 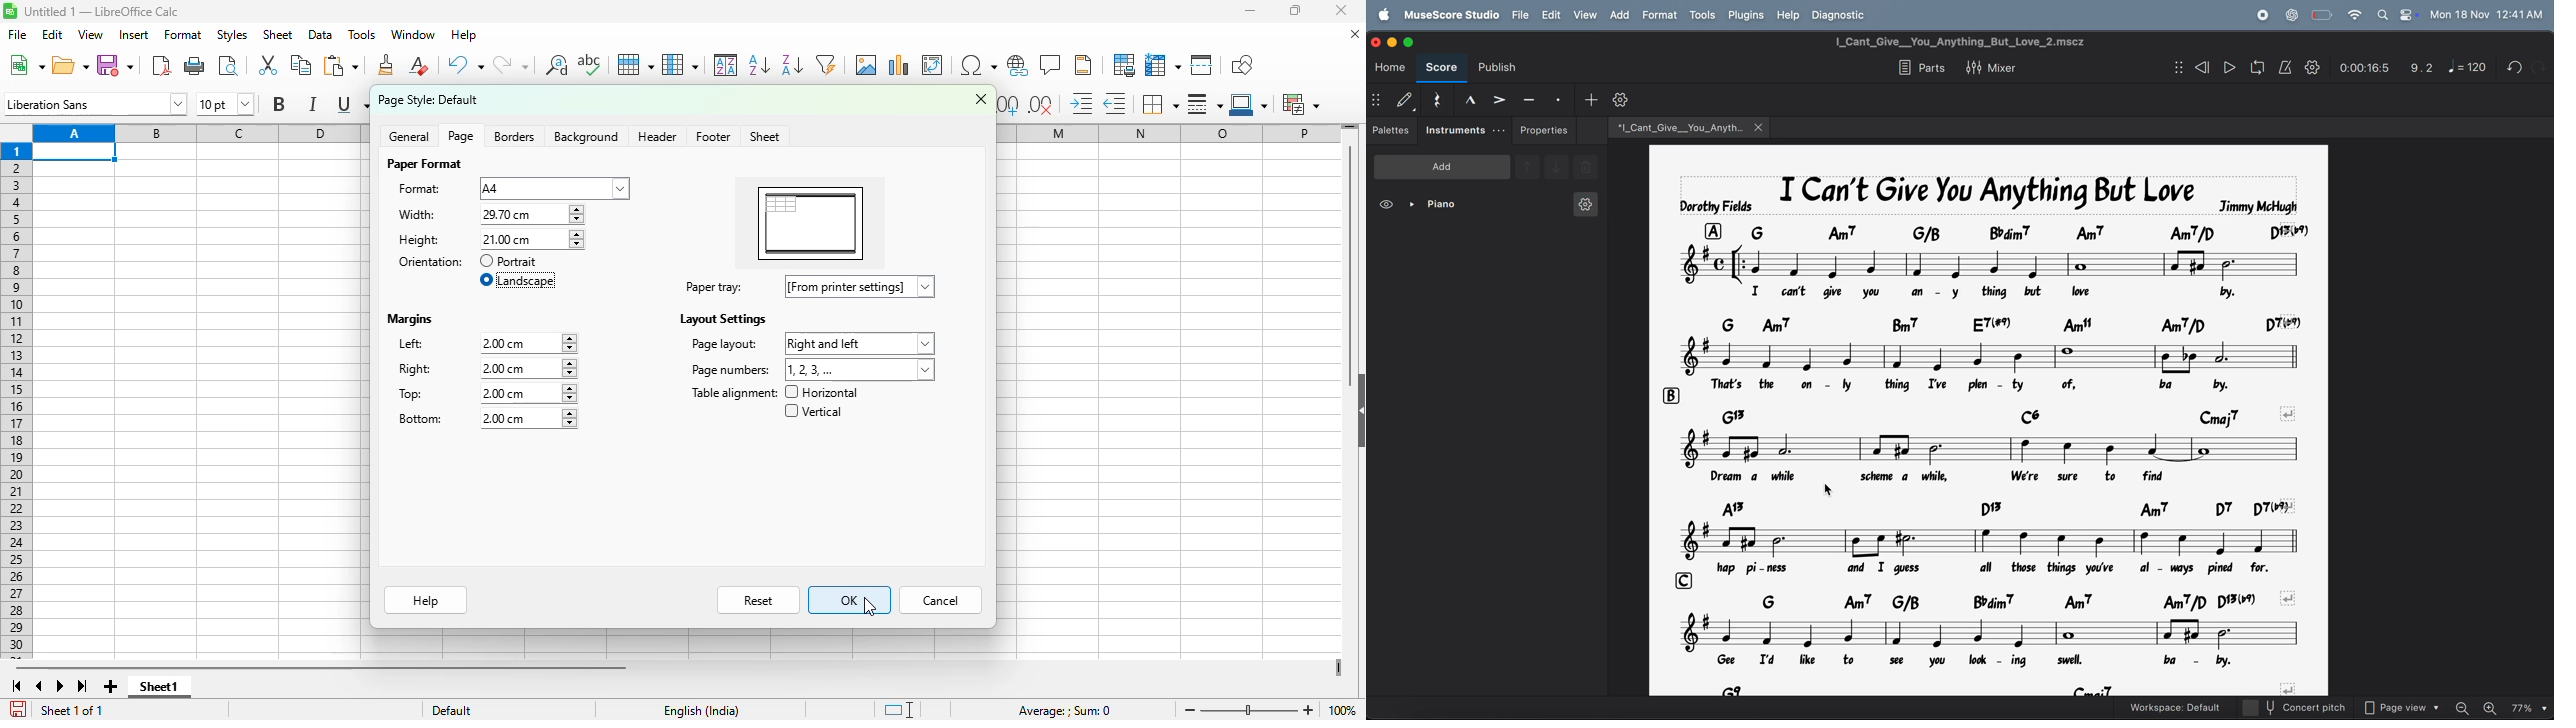 What do you see at coordinates (111, 687) in the screenshot?
I see `add new sheet` at bounding box center [111, 687].